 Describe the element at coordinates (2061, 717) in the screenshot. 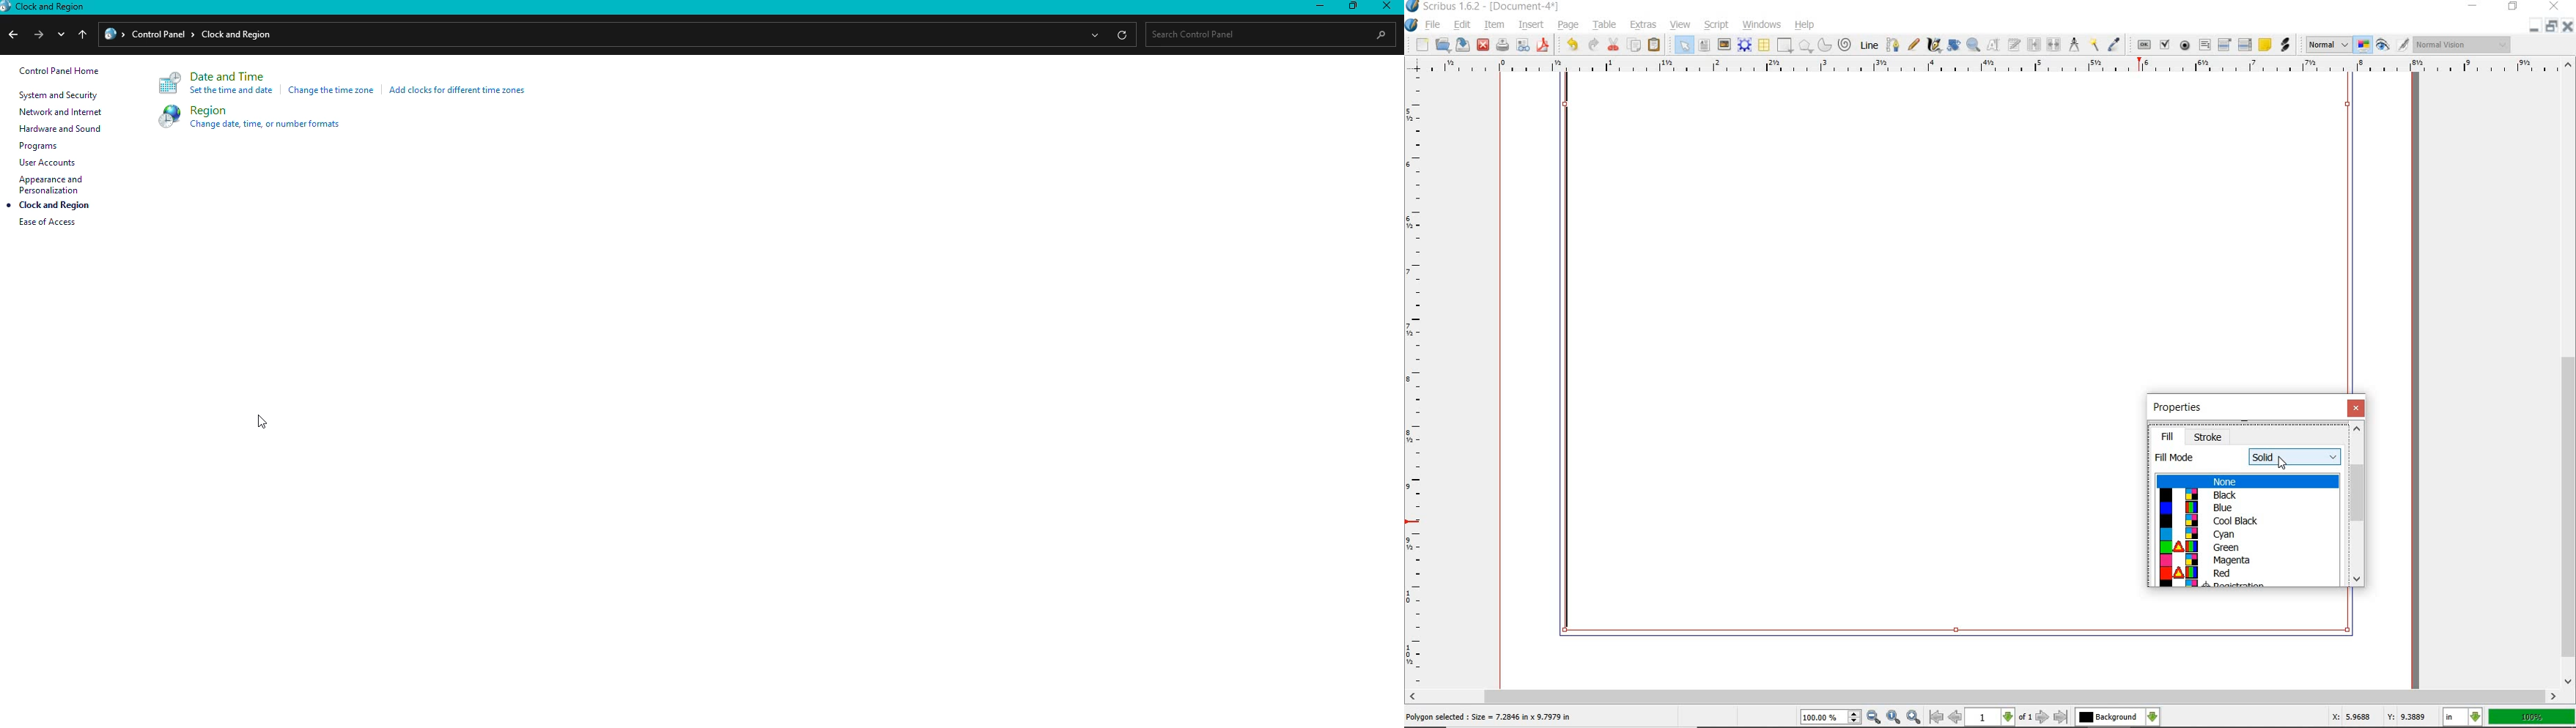

I see `go to last page` at that location.